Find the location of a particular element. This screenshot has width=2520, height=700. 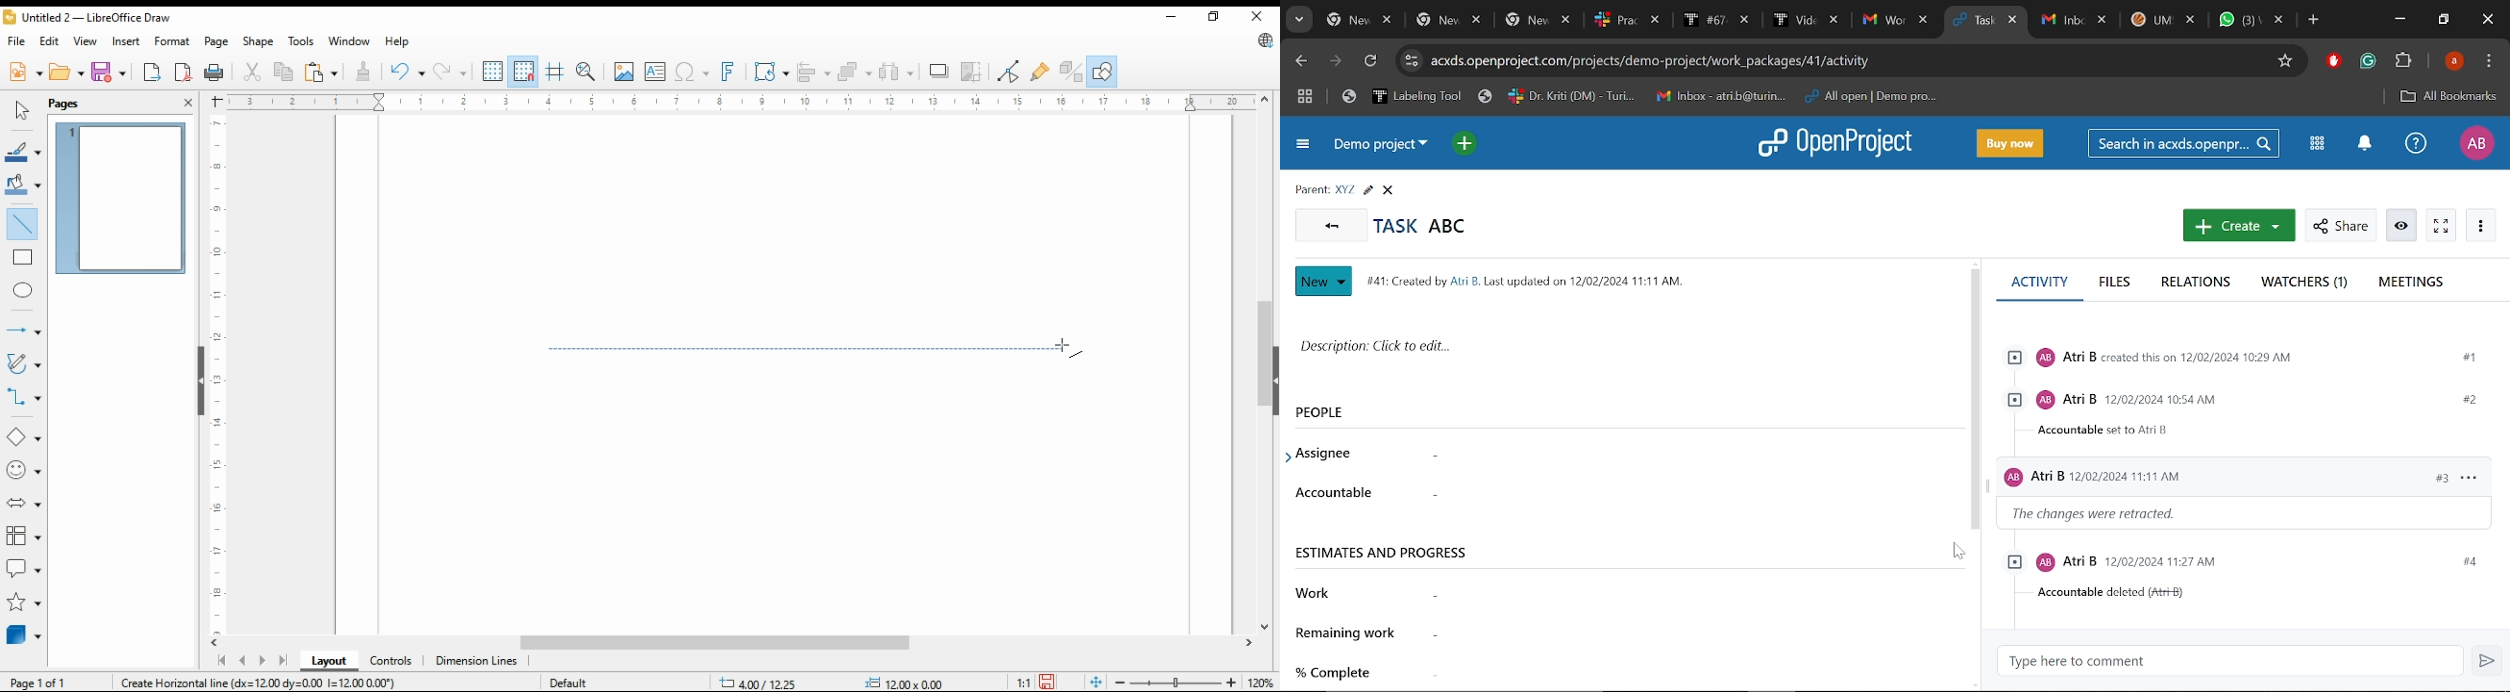

Create Horizontal line (dx=1200 dy=000 1=12.00 0.00") is located at coordinates (259, 681).